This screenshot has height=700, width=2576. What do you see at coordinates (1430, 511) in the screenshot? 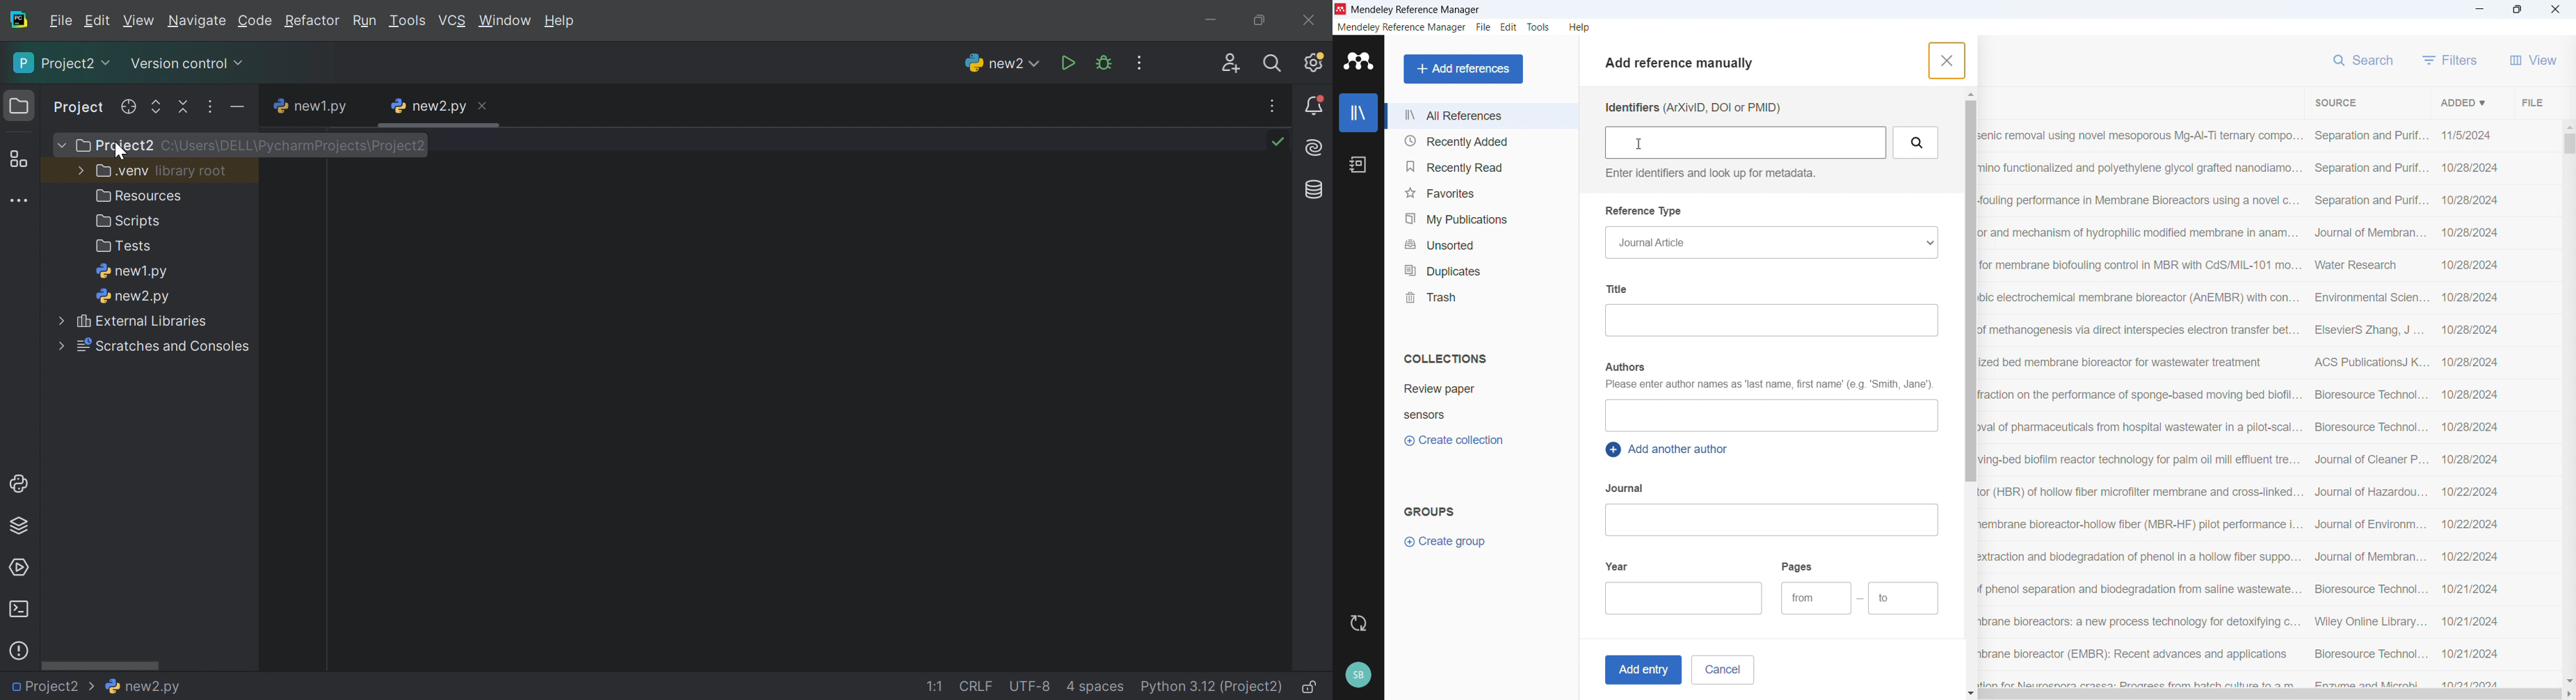
I see `Groups ` at bounding box center [1430, 511].